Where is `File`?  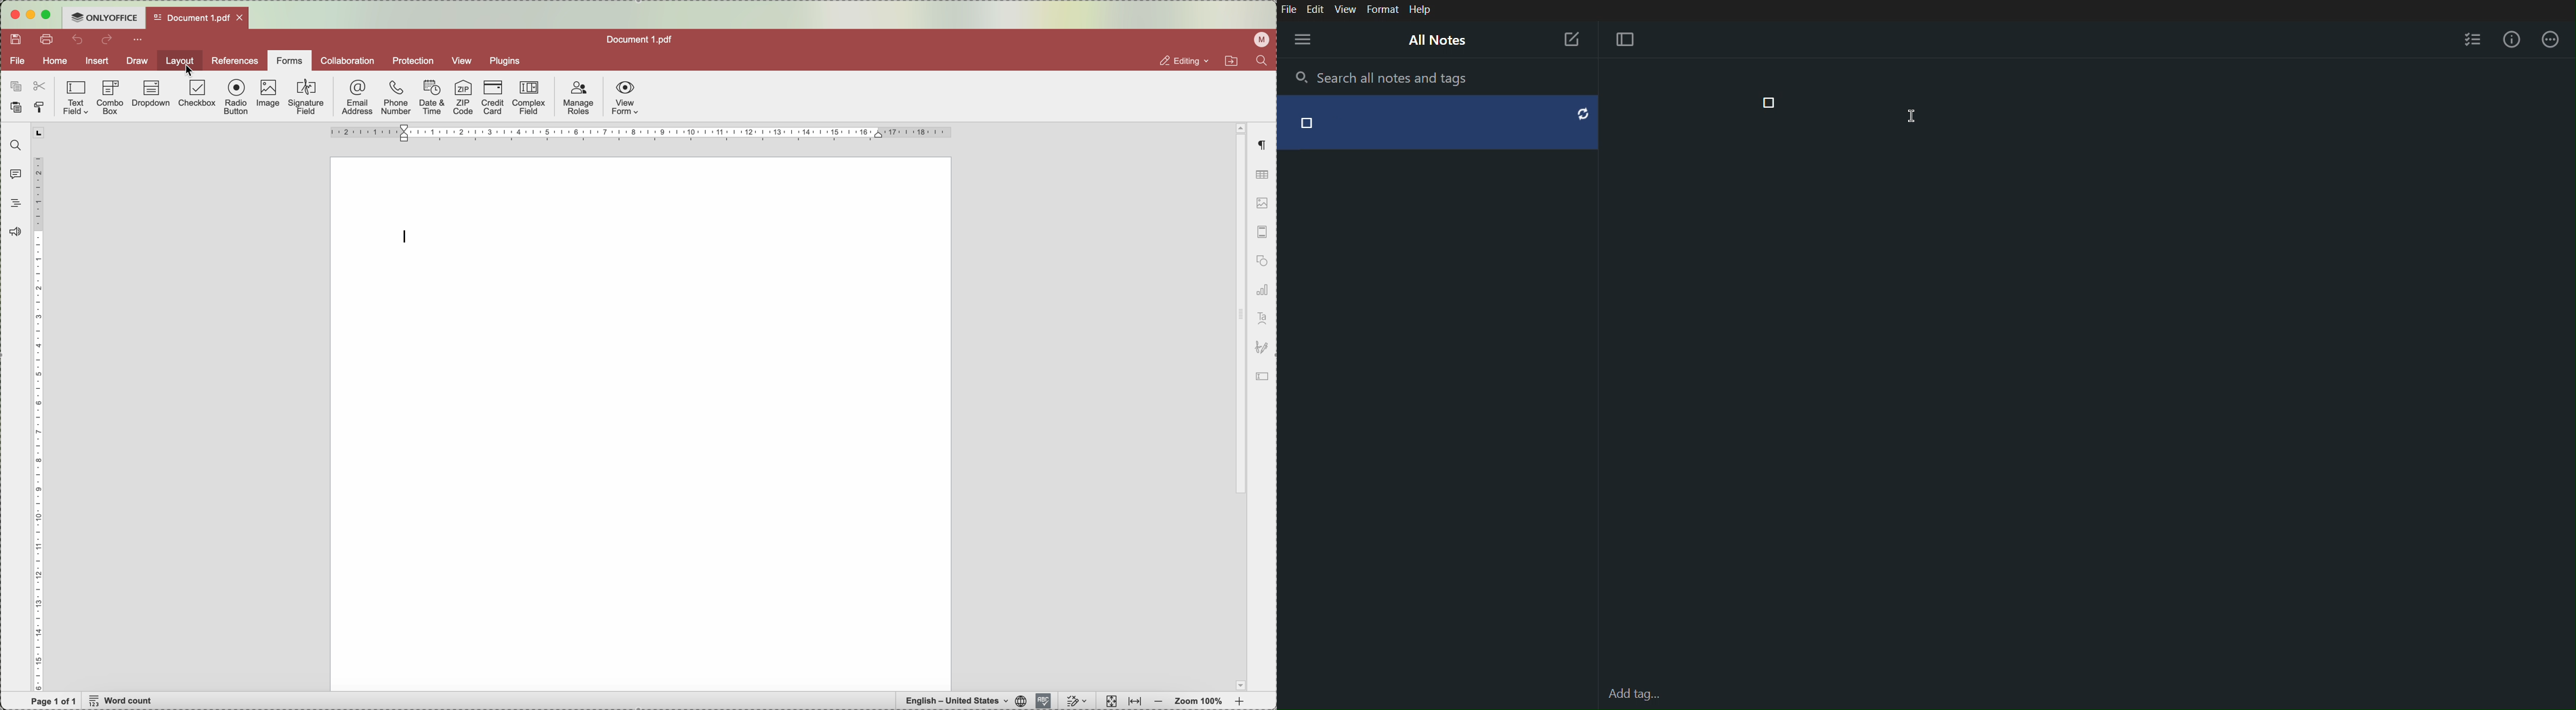 File is located at coordinates (1288, 9).